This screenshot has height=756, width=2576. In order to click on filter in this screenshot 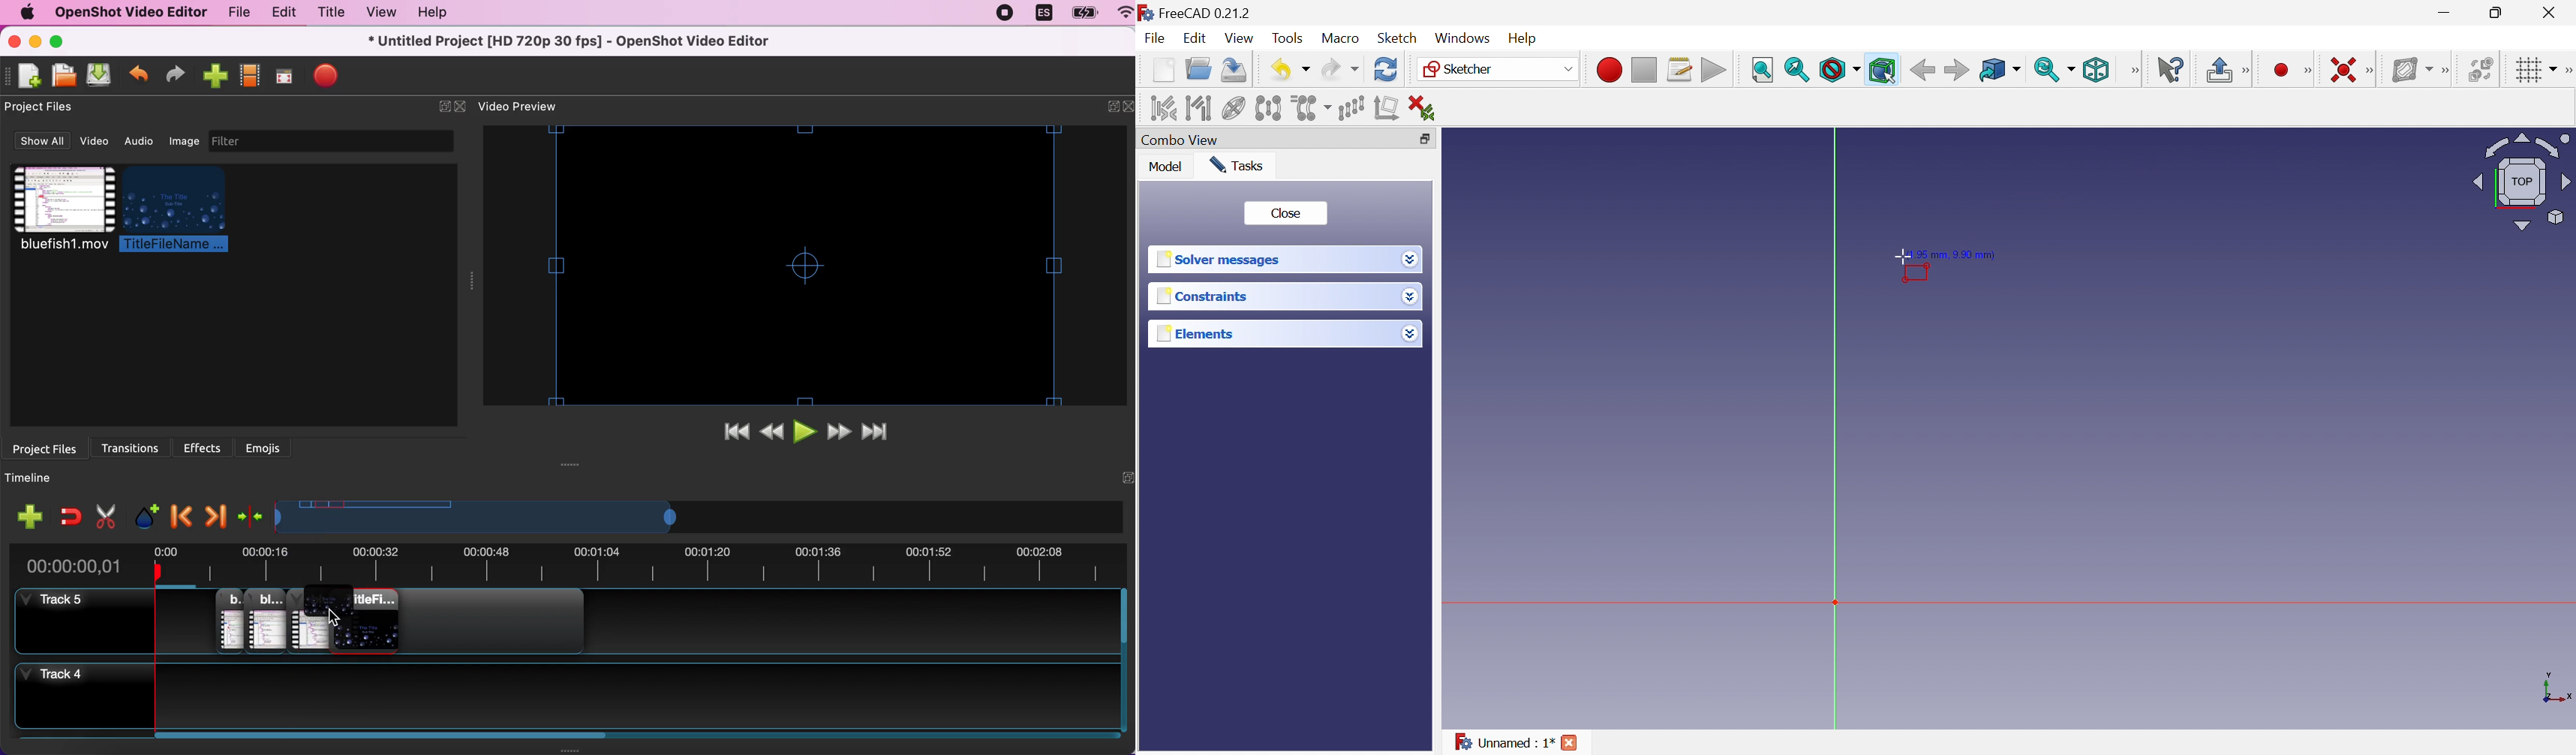, I will do `click(342, 141)`.